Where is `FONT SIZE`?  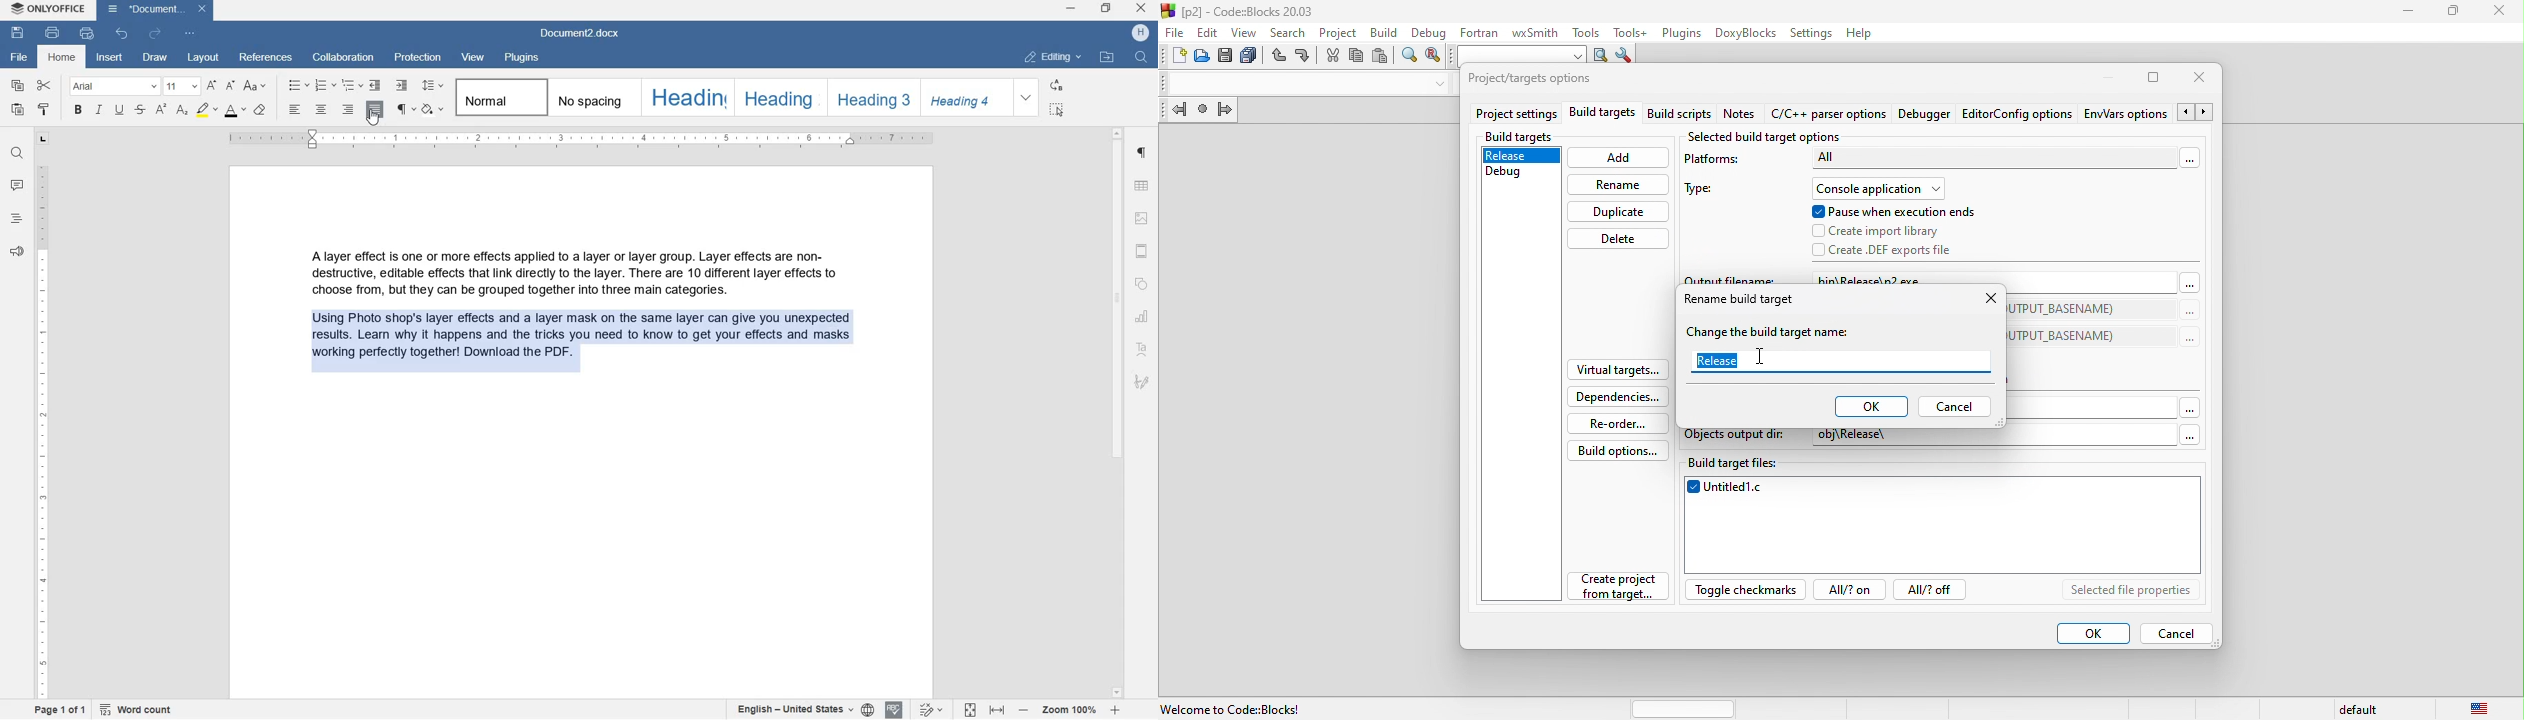 FONT SIZE is located at coordinates (181, 86).